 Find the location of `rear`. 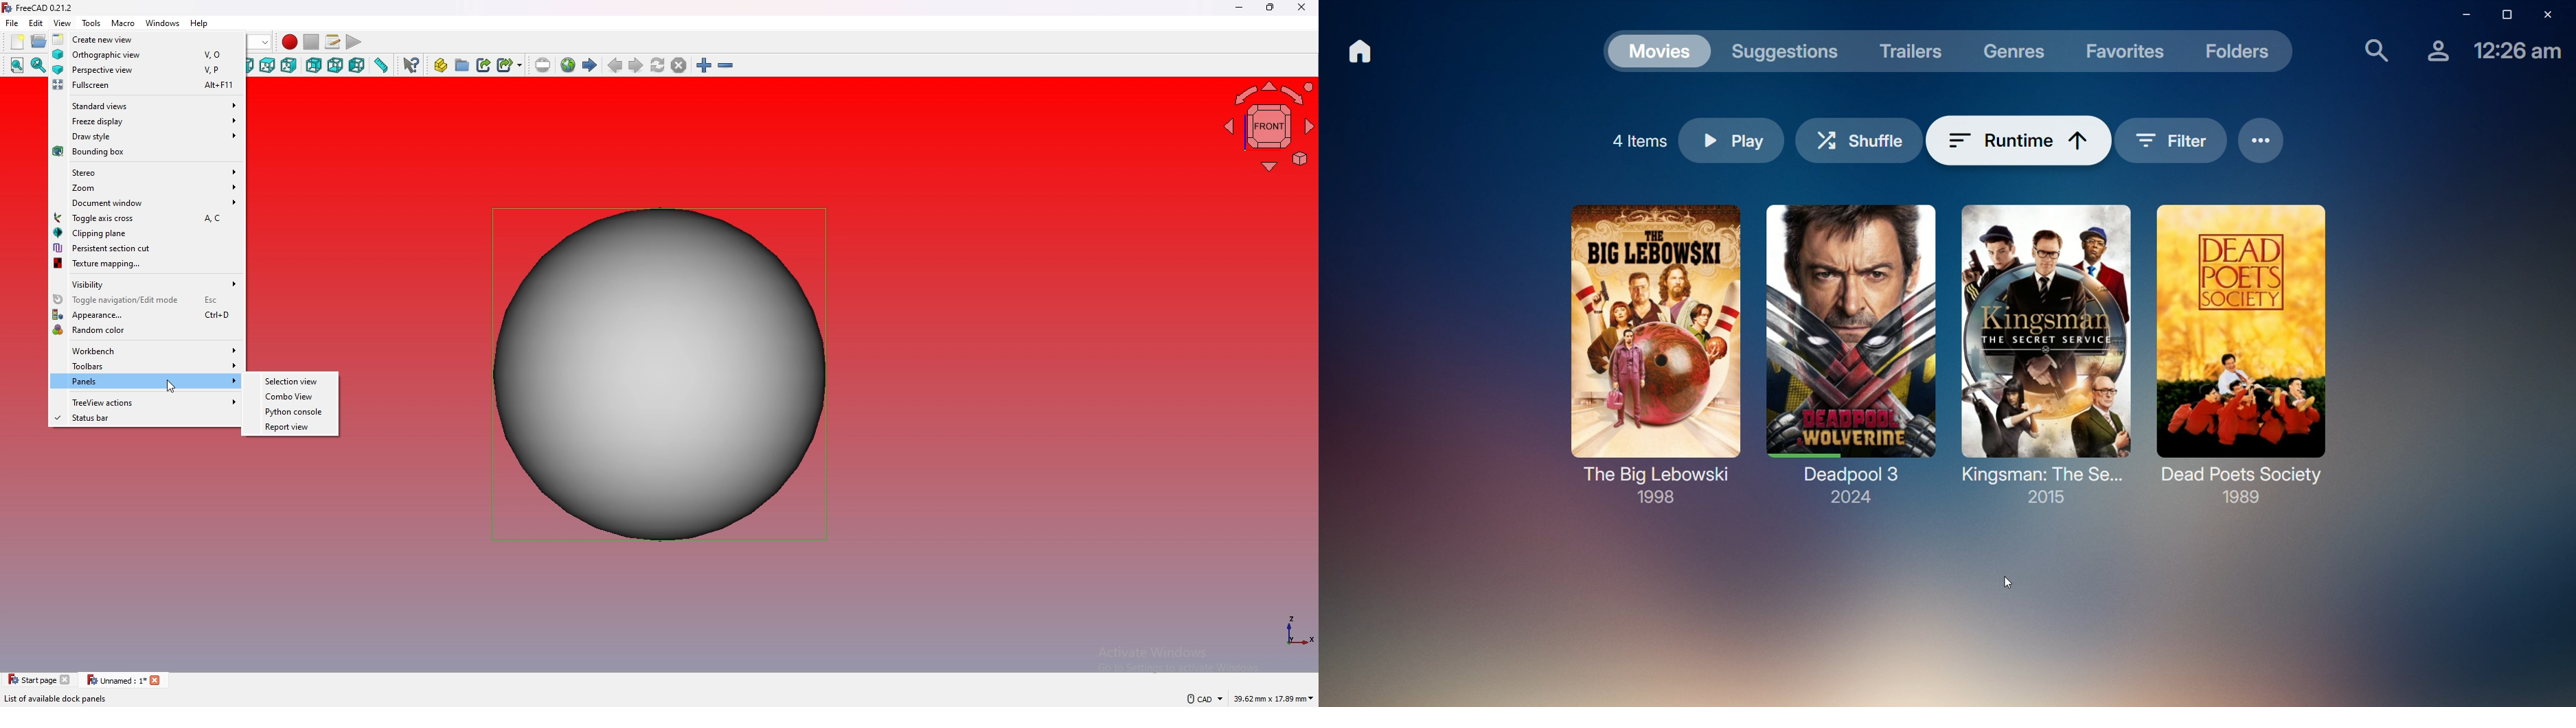

rear is located at coordinates (313, 65).